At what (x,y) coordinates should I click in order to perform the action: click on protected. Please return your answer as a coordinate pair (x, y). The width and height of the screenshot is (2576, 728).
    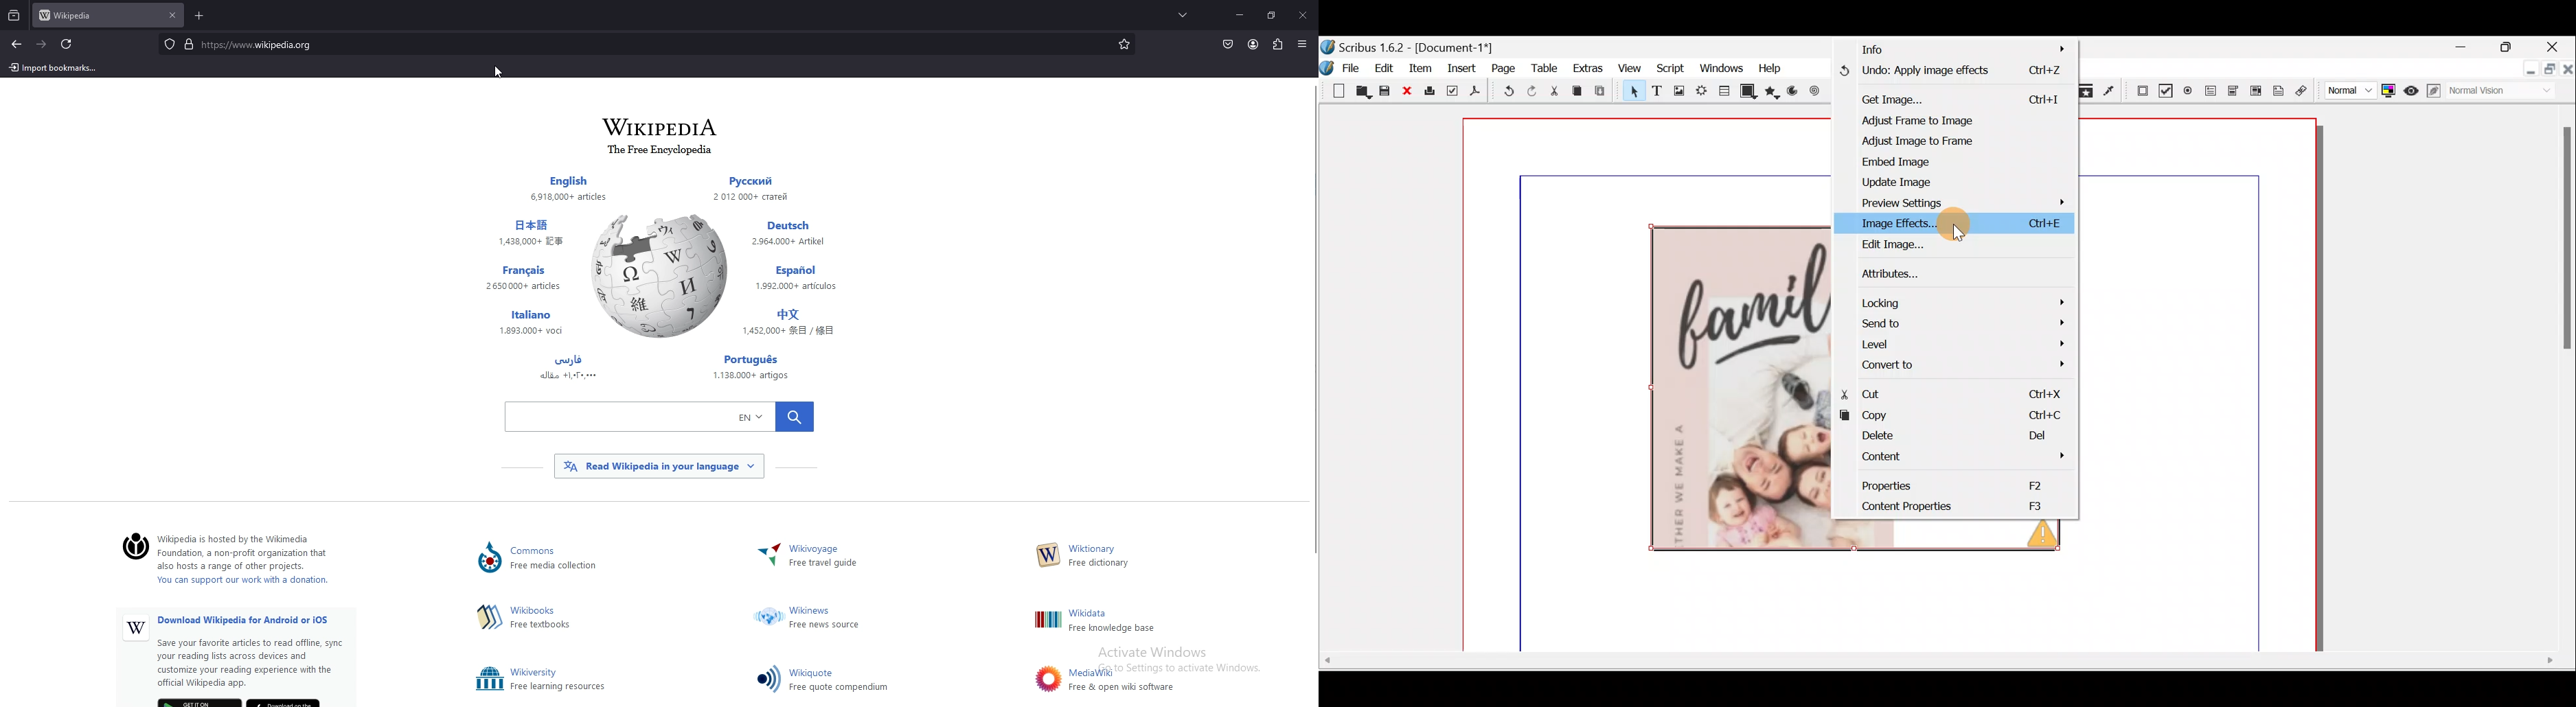
    Looking at the image, I should click on (169, 44).